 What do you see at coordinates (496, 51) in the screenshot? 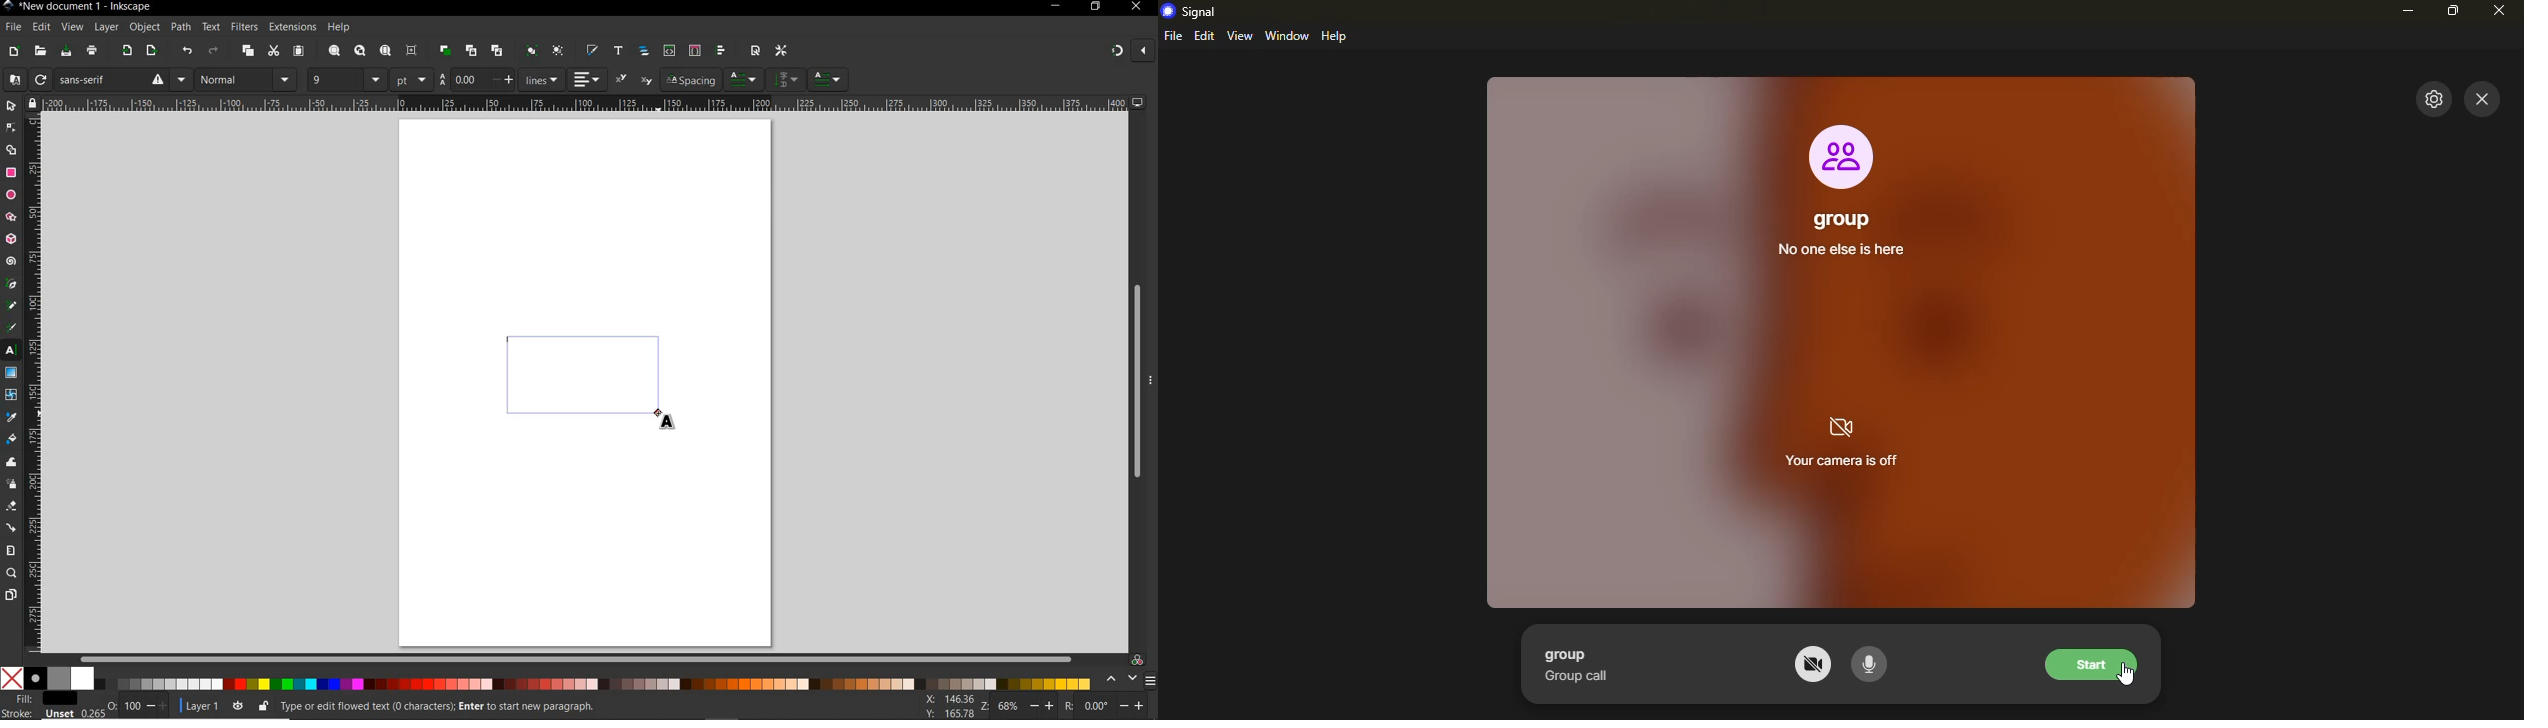
I see `unlink clone` at bounding box center [496, 51].